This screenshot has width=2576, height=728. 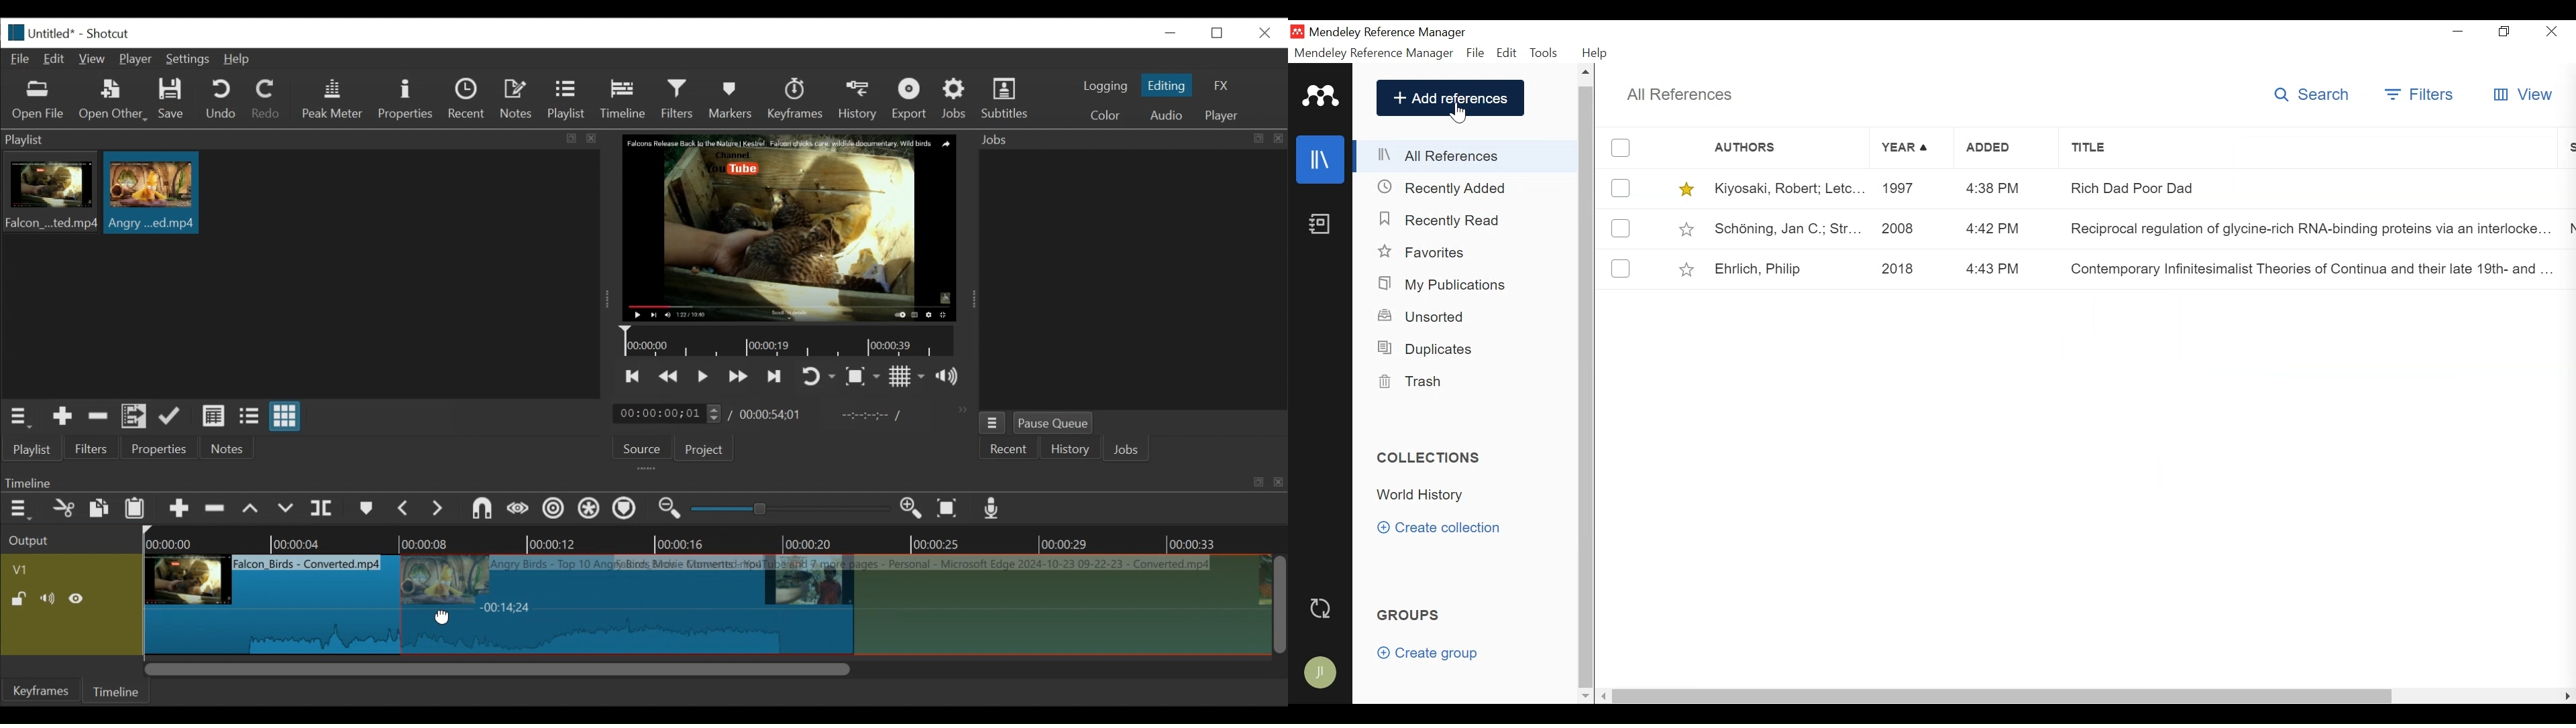 What do you see at coordinates (2503, 32) in the screenshot?
I see `Restore` at bounding box center [2503, 32].